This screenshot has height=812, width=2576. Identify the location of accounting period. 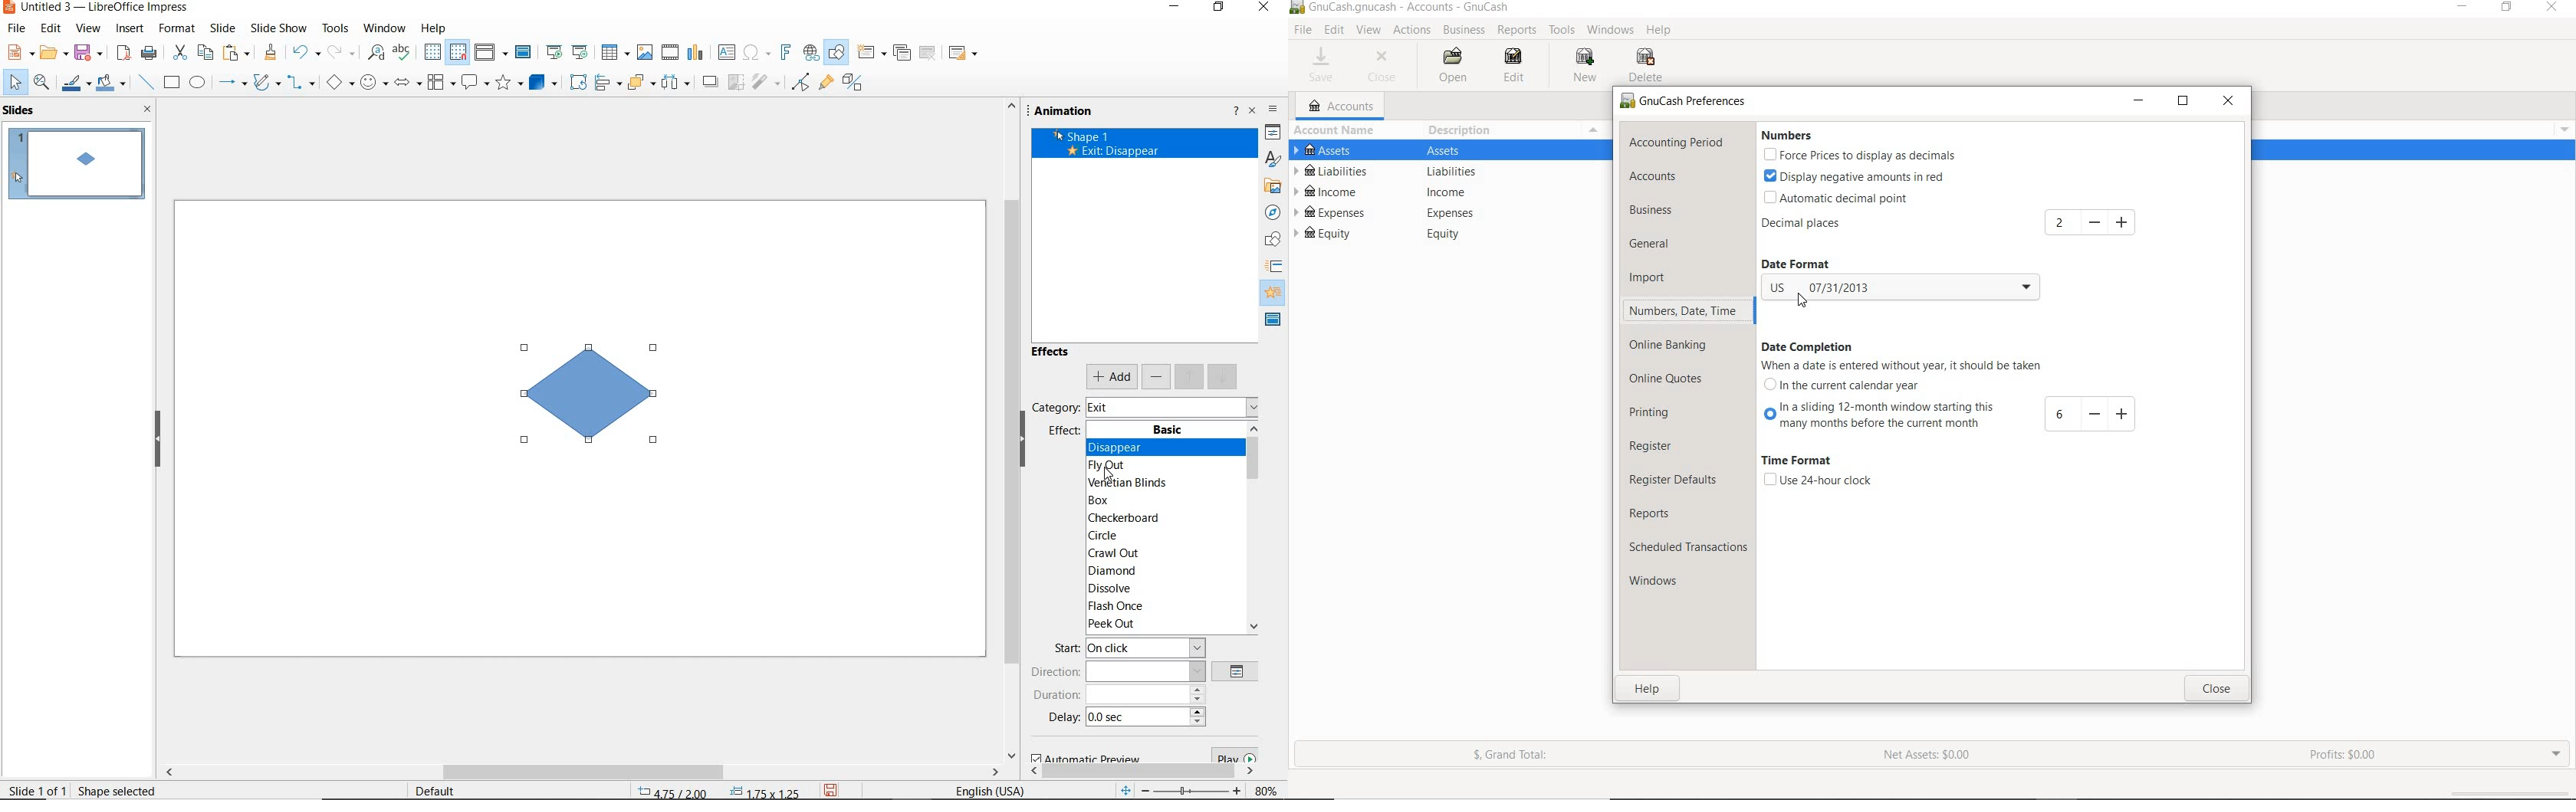
(1676, 143).